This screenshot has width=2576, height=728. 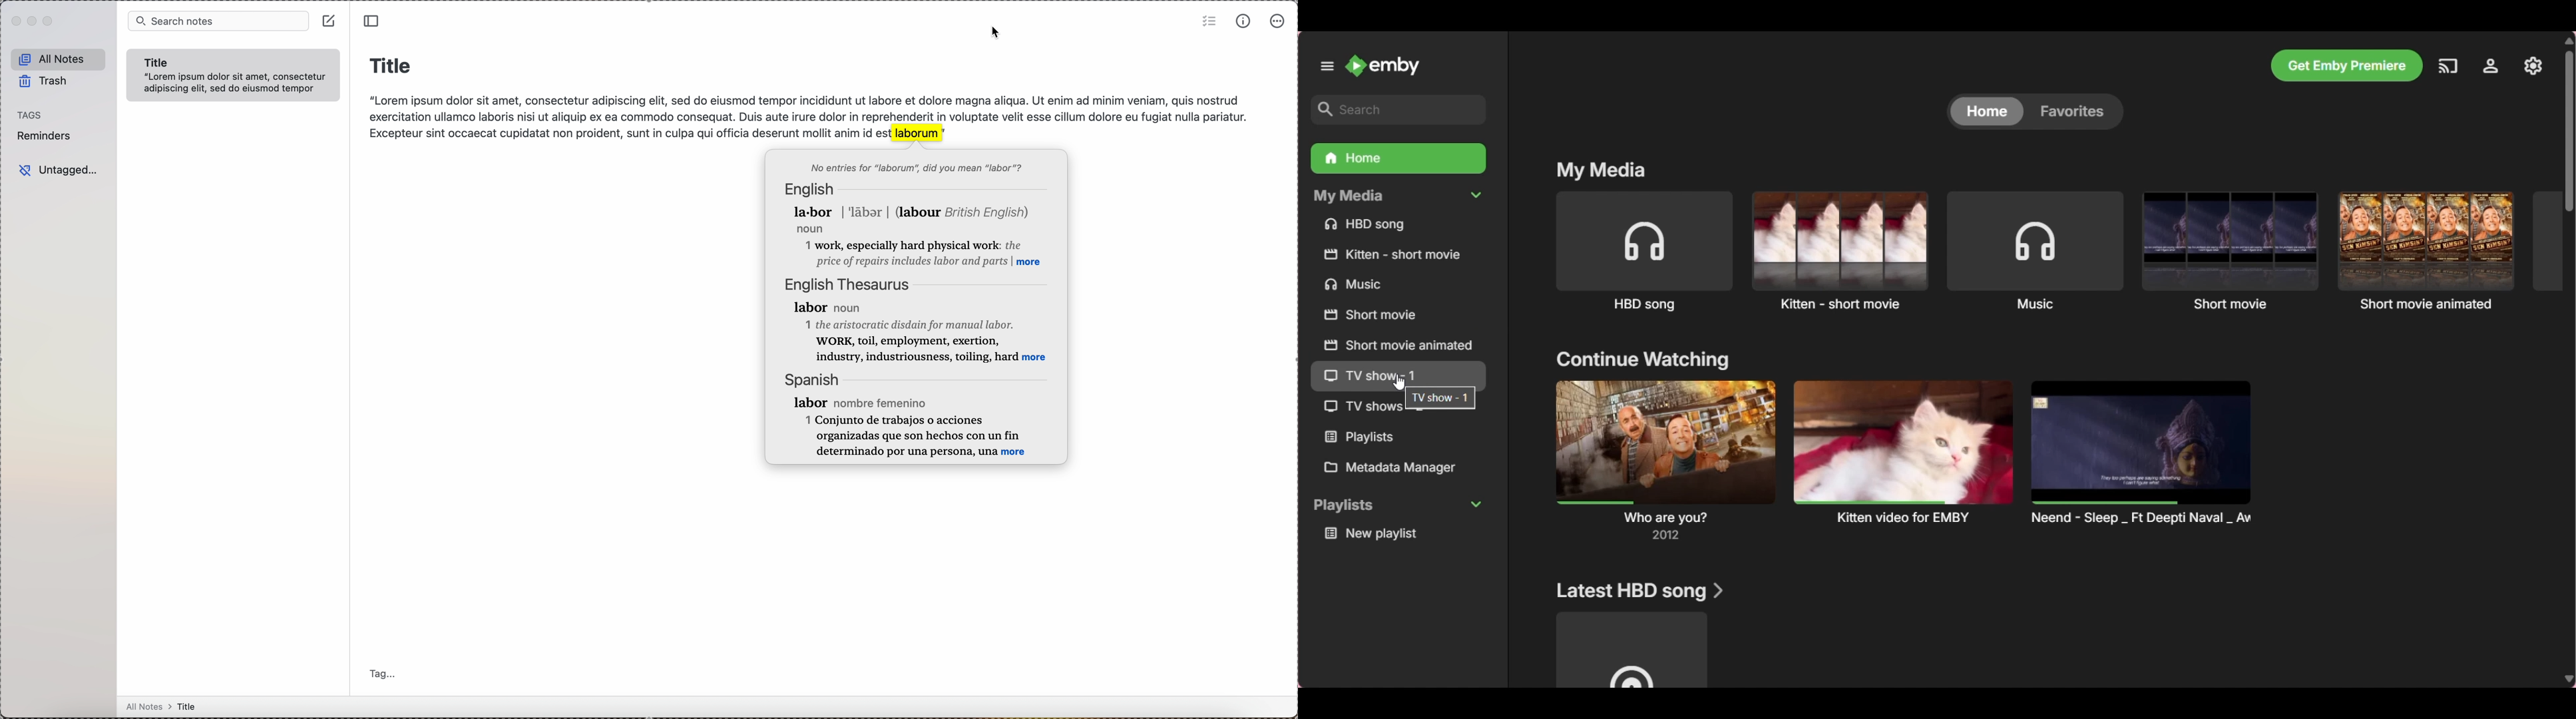 What do you see at coordinates (215, 20) in the screenshot?
I see `search bar` at bounding box center [215, 20].